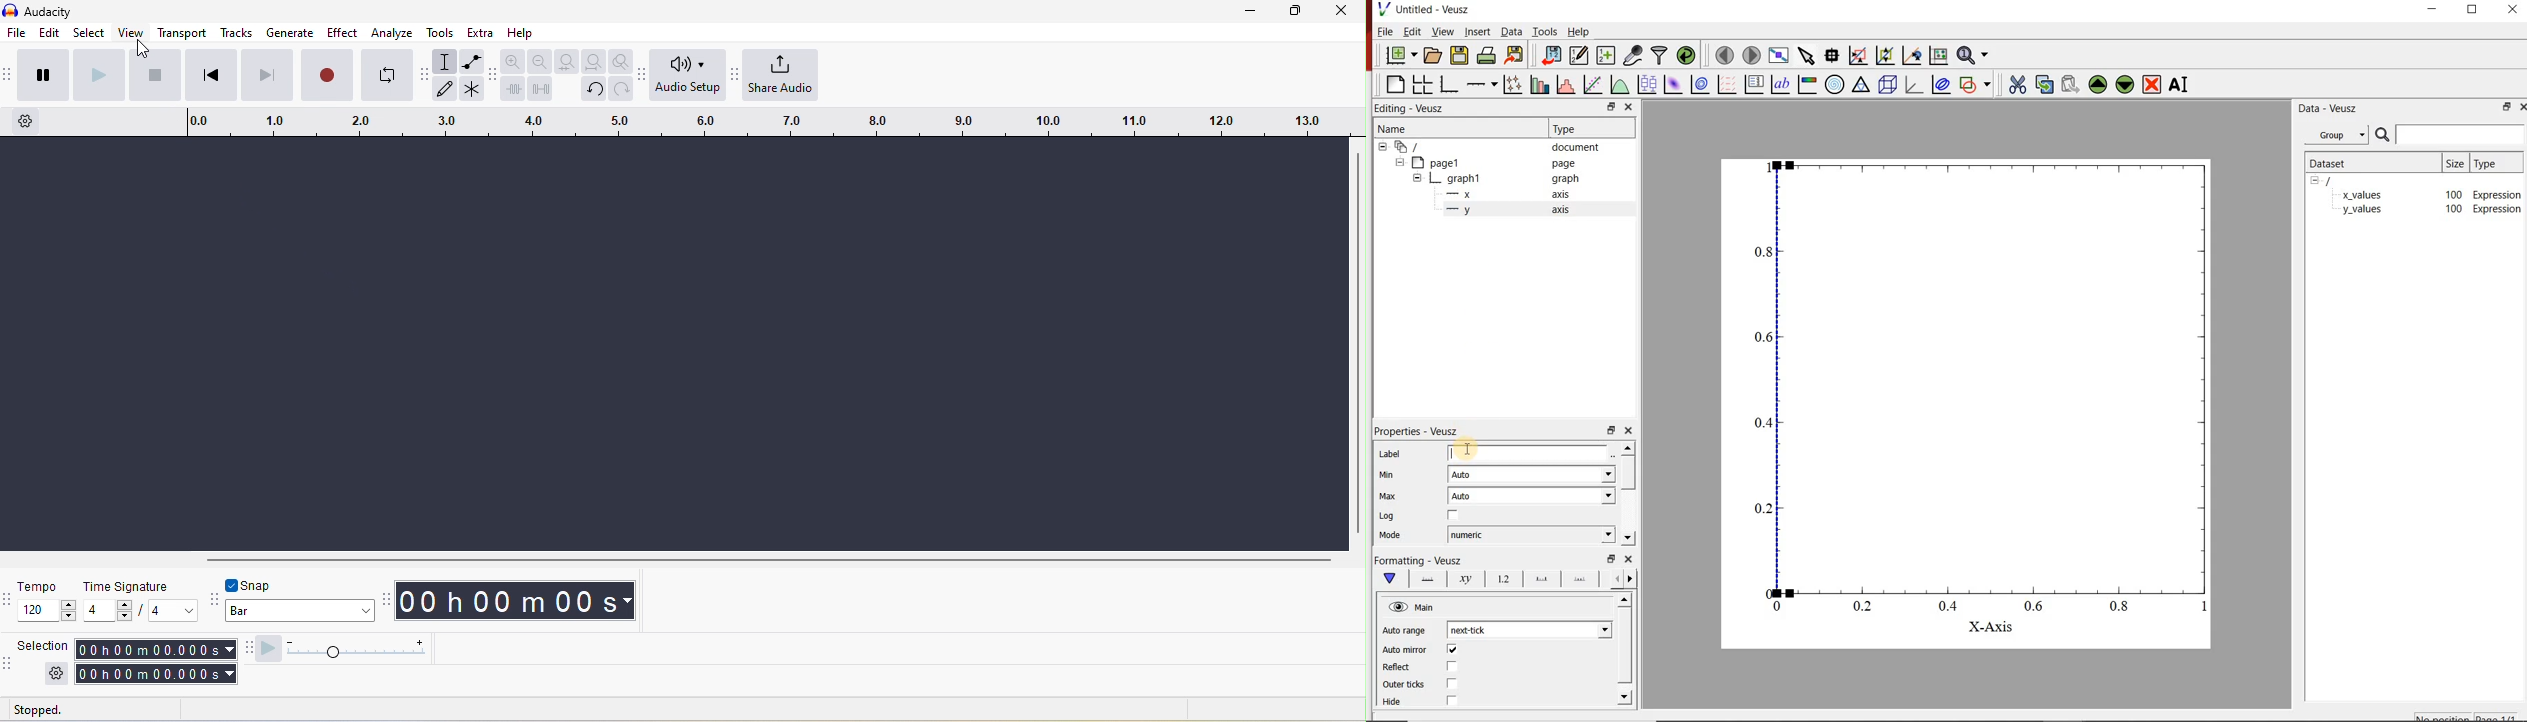  I want to click on zoom tool, so click(620, 61).